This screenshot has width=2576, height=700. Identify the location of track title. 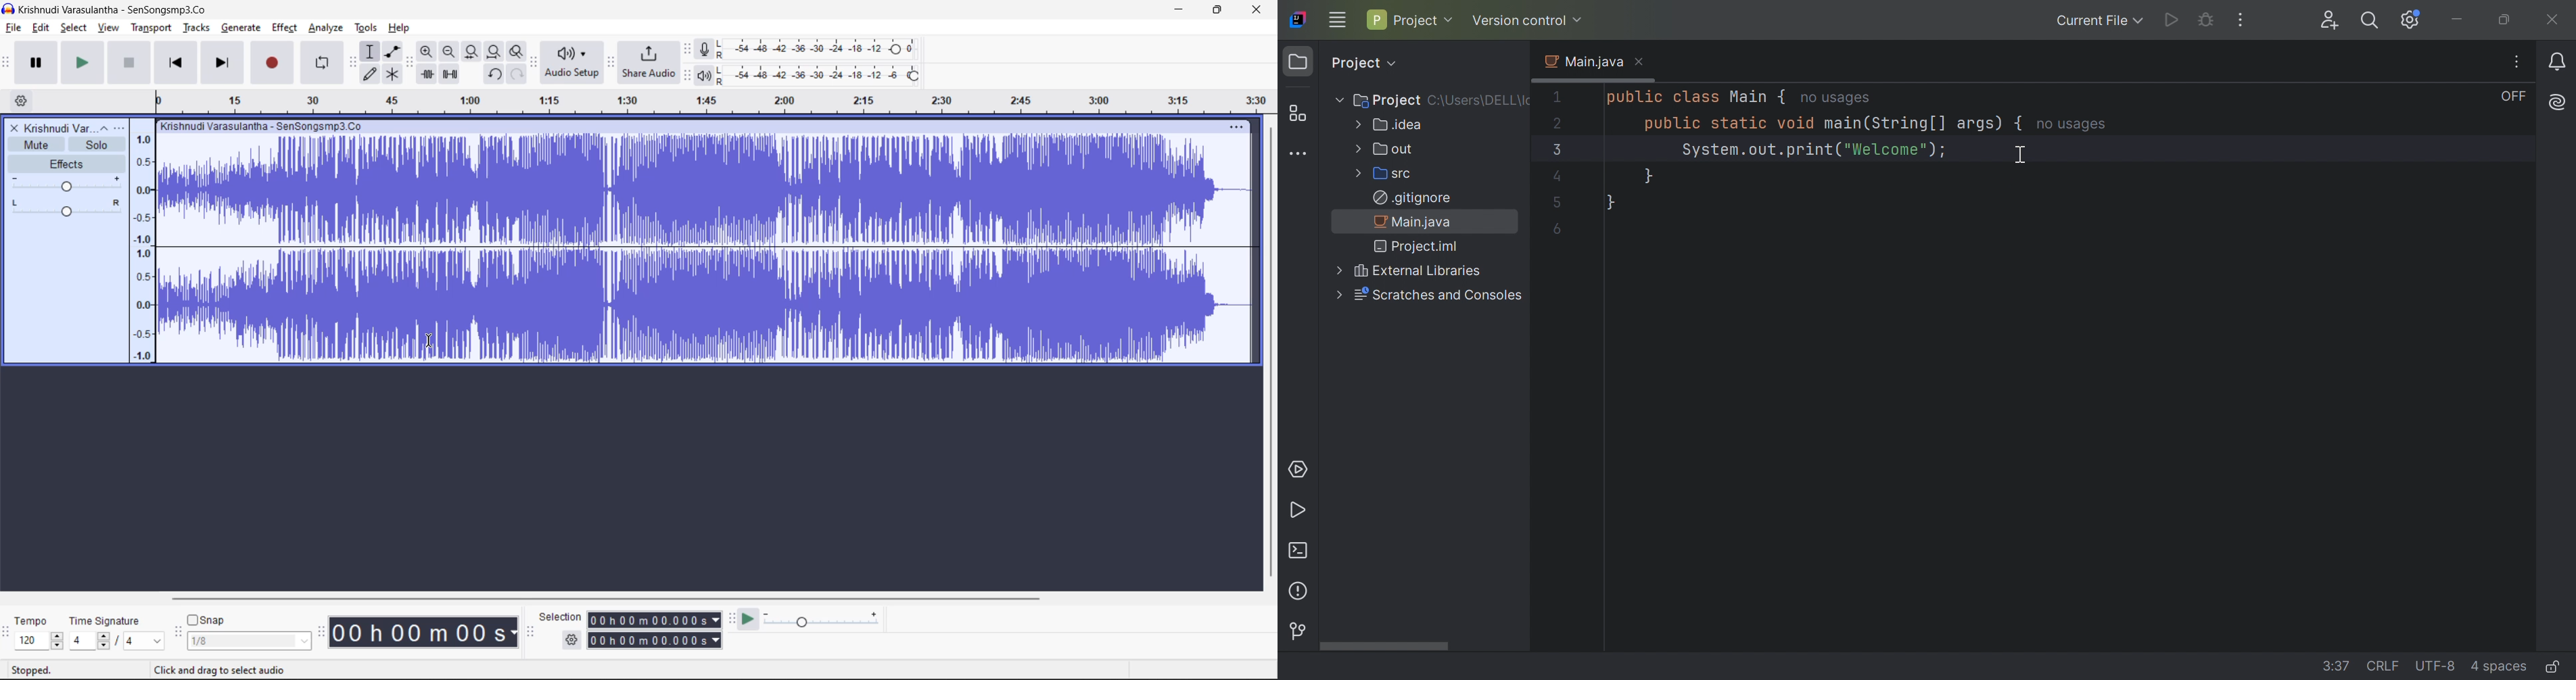
(59, 128).